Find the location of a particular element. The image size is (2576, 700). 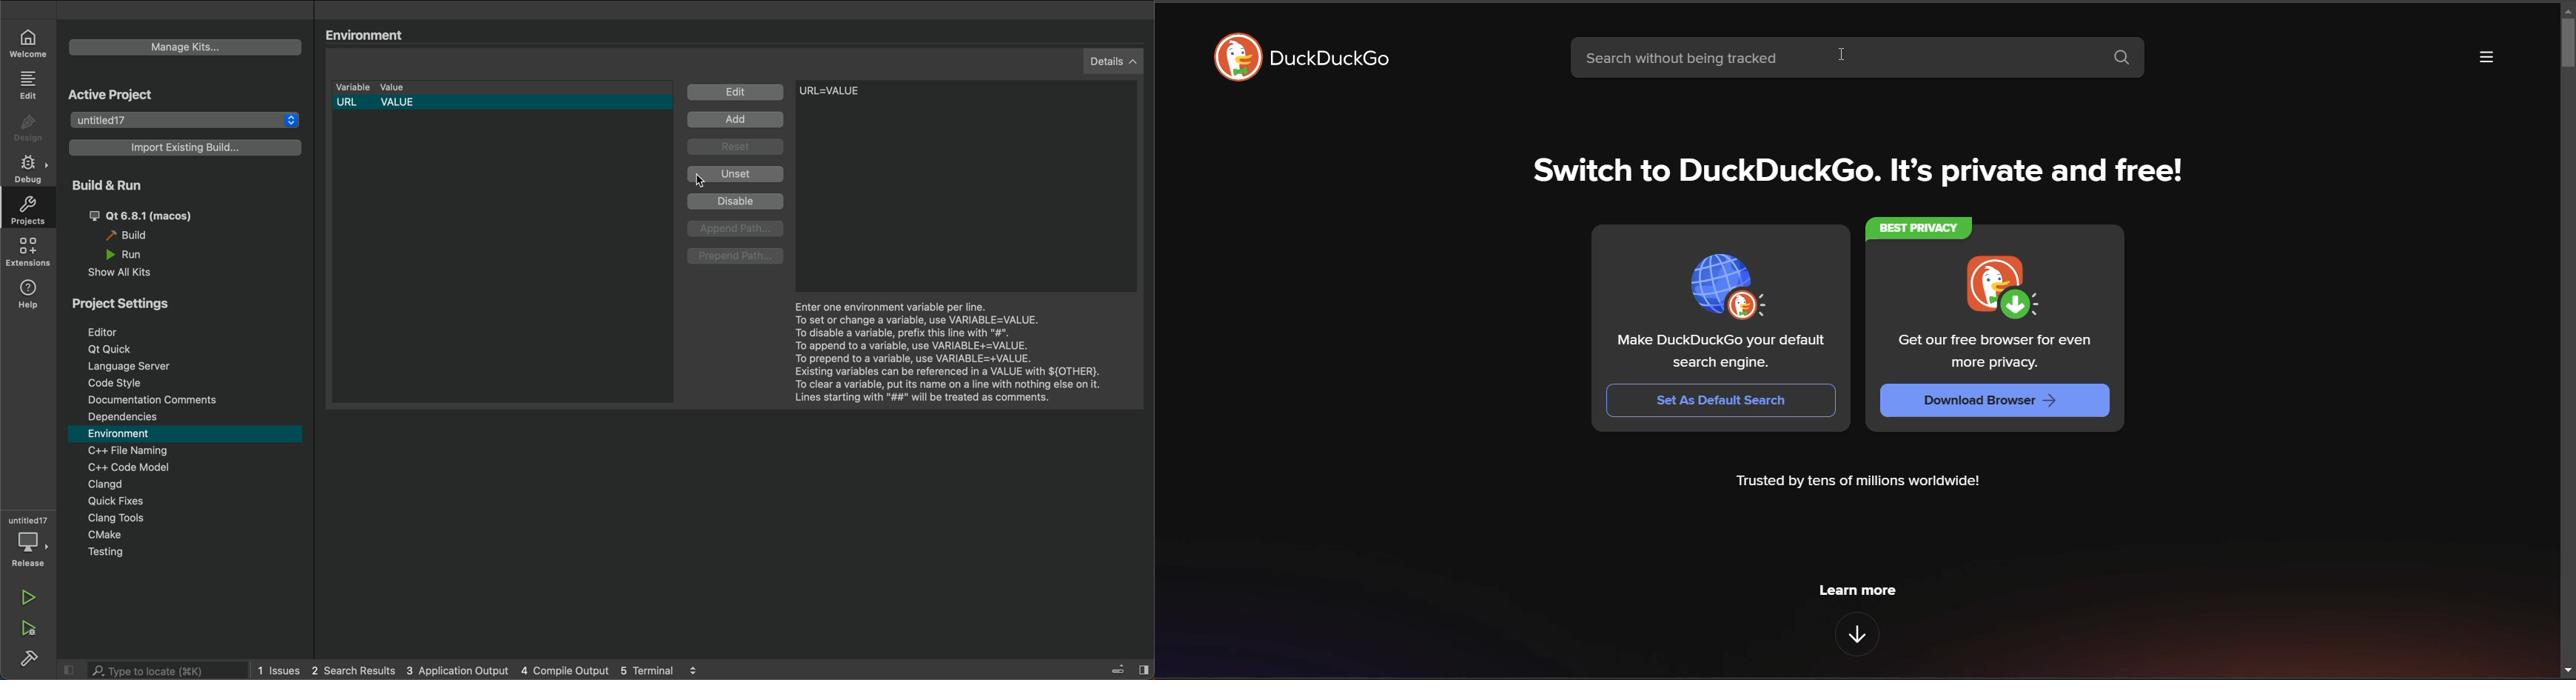

variable is located at coordinates (351, 88).